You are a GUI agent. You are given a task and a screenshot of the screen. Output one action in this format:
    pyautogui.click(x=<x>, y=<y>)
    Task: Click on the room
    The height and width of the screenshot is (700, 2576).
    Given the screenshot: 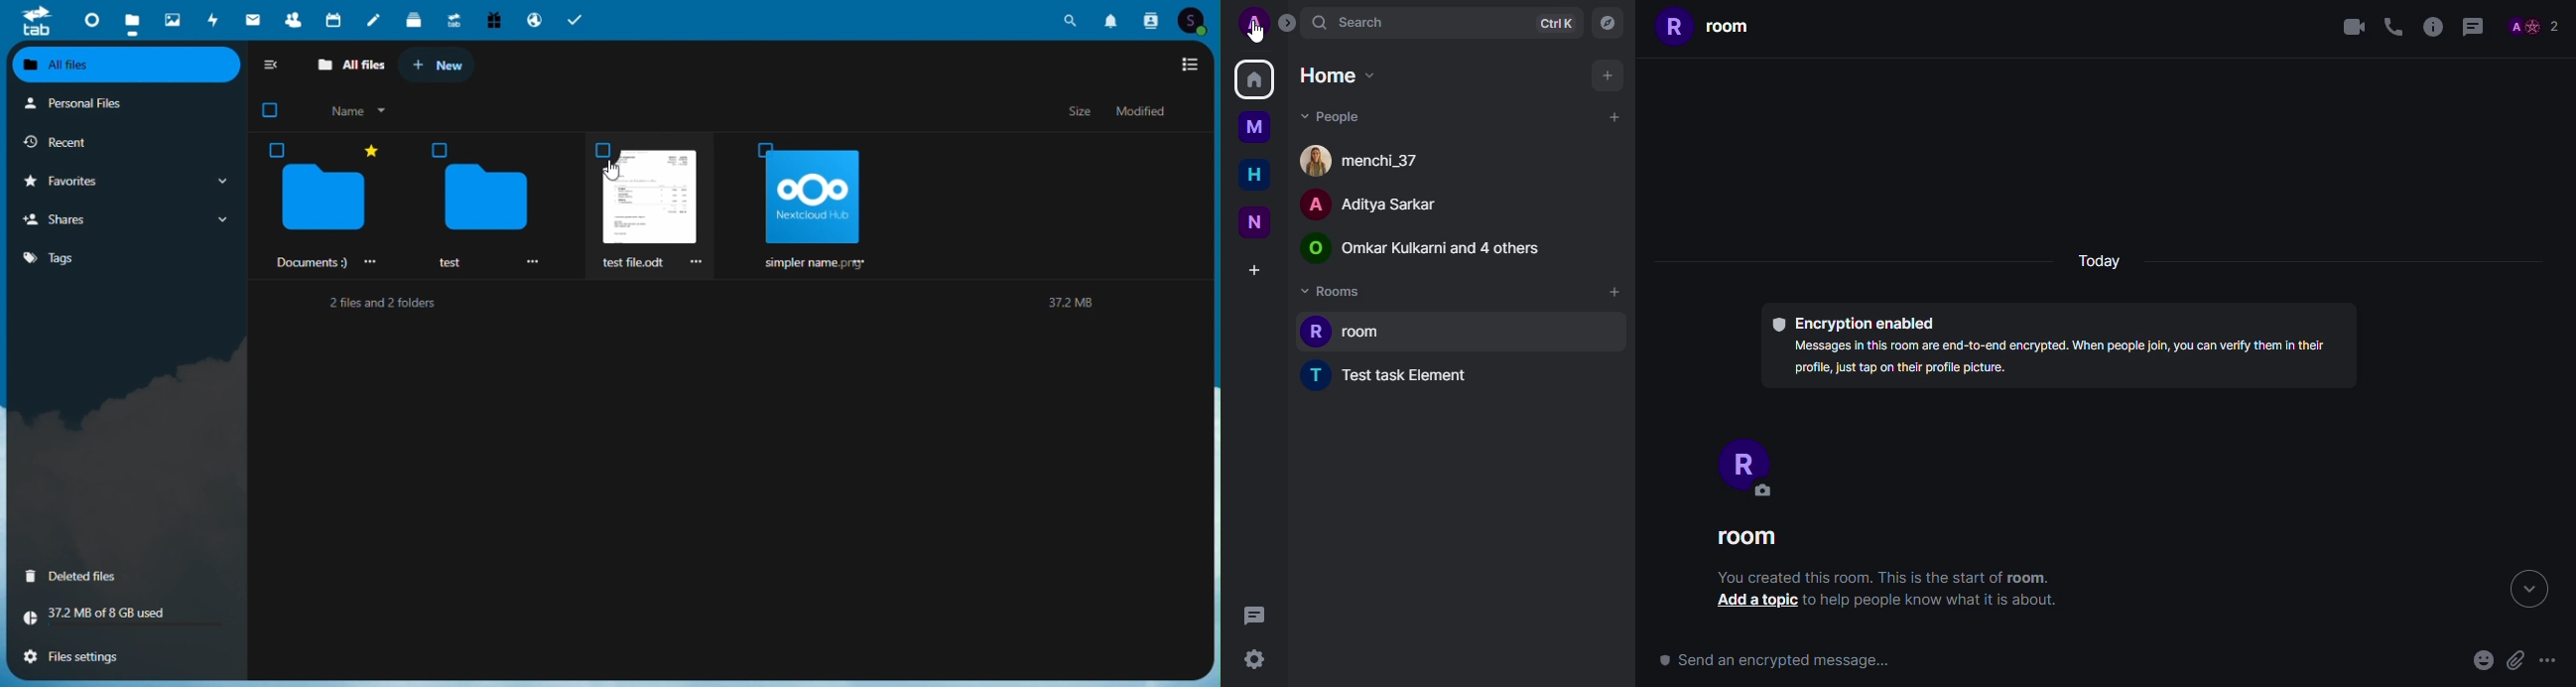 What is the action you would take?
    pyautogui.click(x=1711, y=28)
    